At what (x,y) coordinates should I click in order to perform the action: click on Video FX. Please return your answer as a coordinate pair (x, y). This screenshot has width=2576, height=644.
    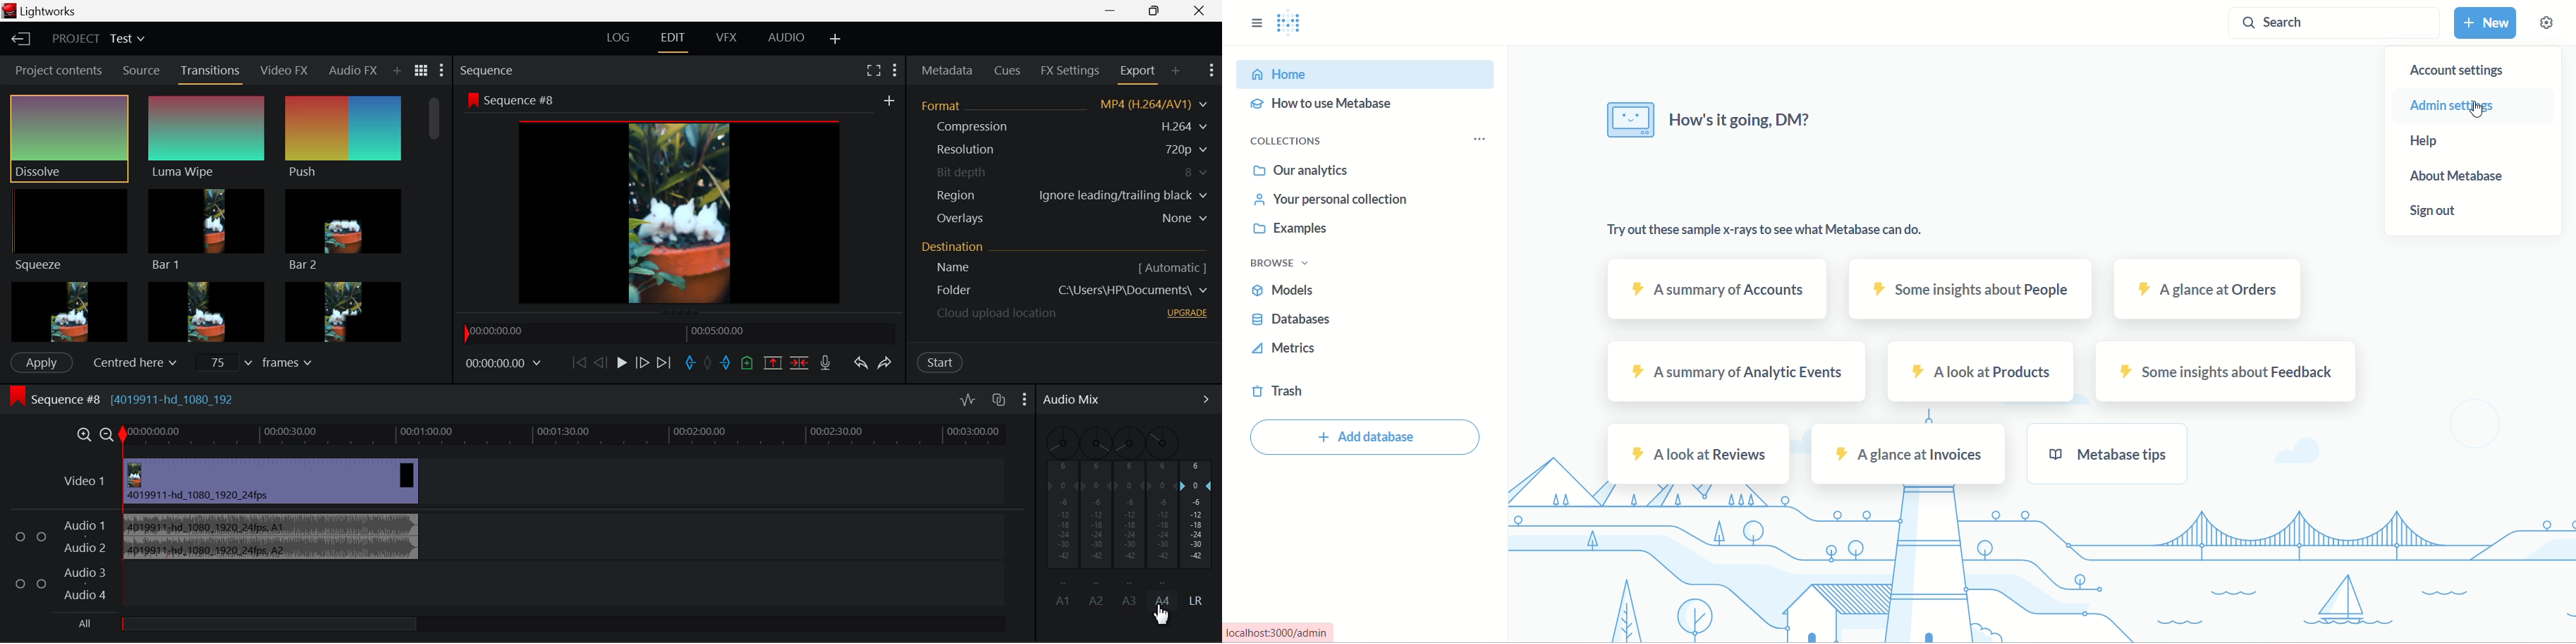
    Looking at the image, I should click on (283, 73).